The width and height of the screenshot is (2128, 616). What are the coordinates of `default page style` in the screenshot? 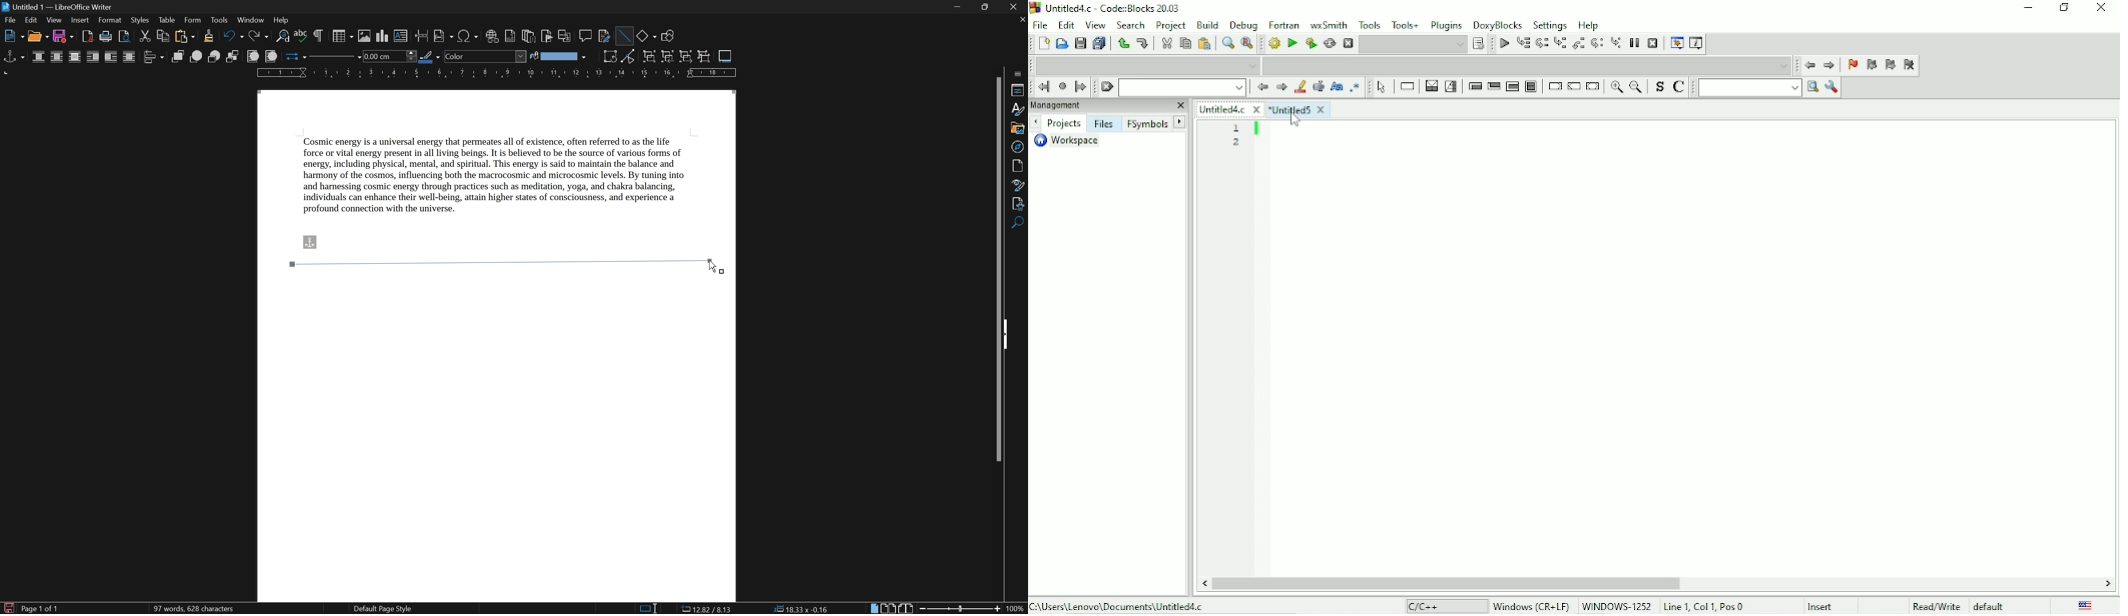 It's located at (382, 609).